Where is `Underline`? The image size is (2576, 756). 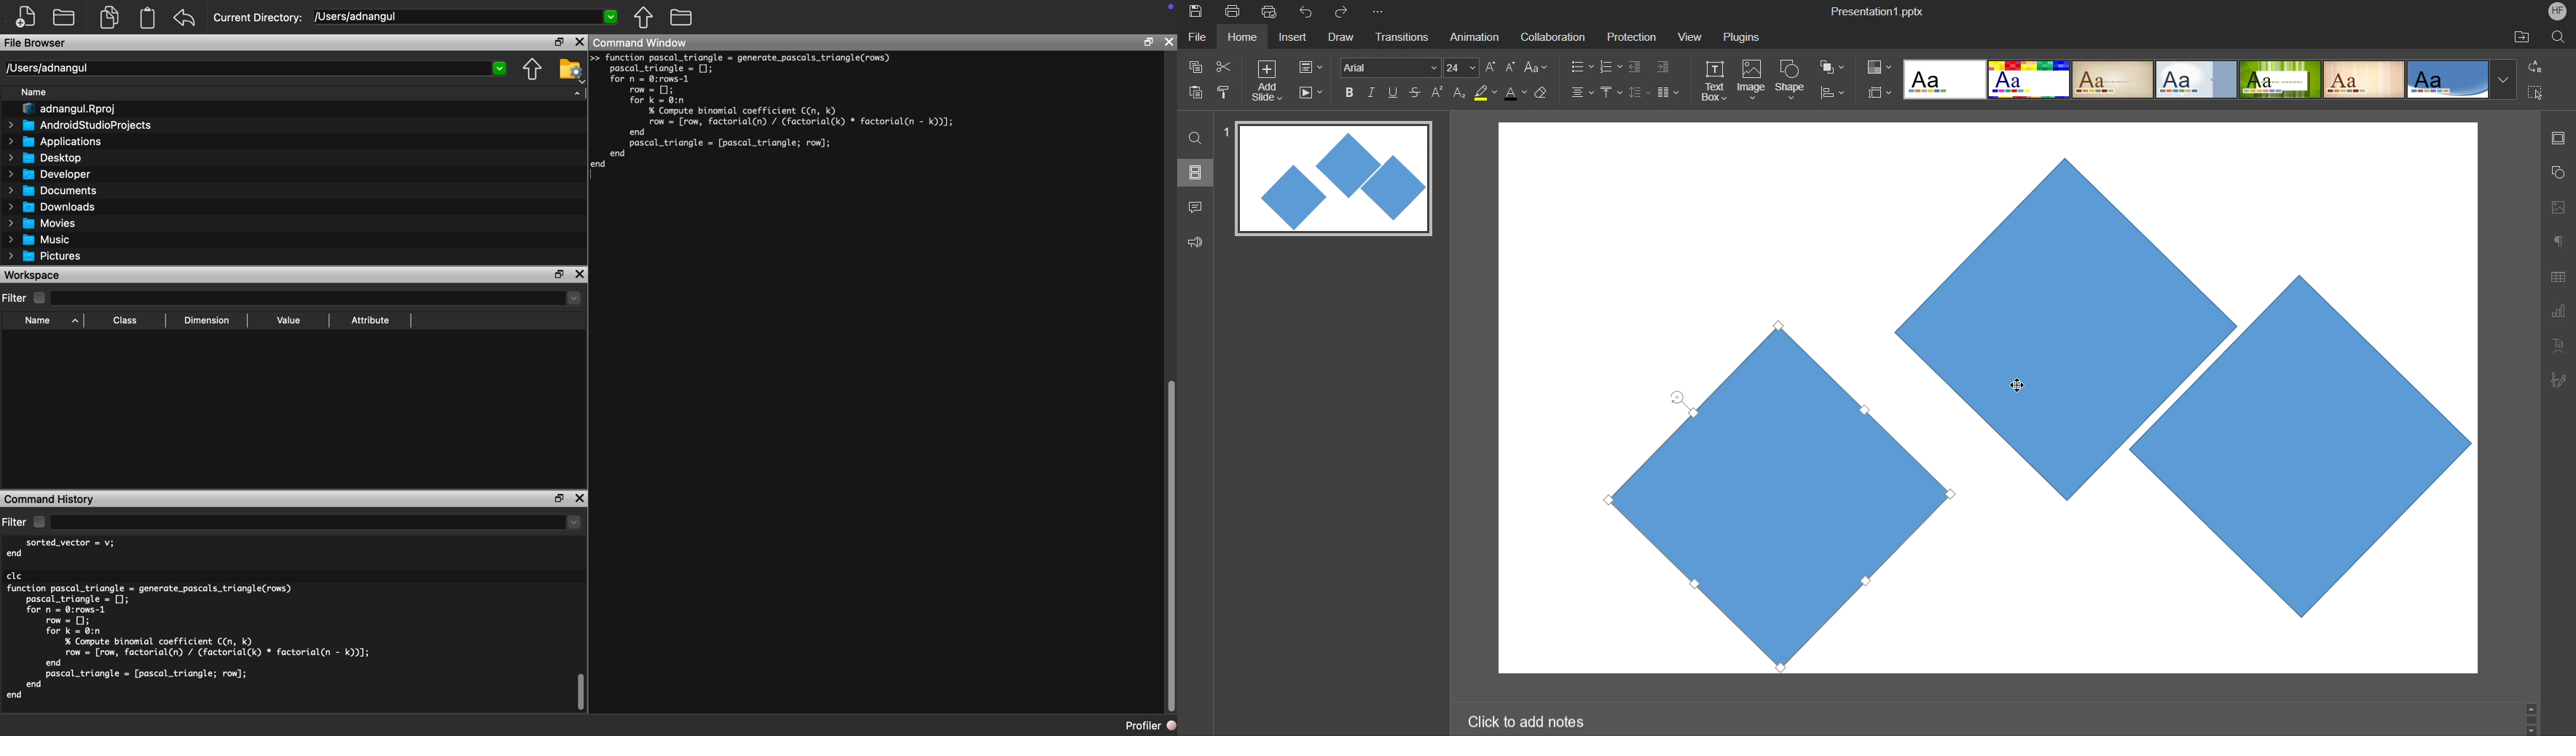 Underline is located at coordinates (1394, 93).